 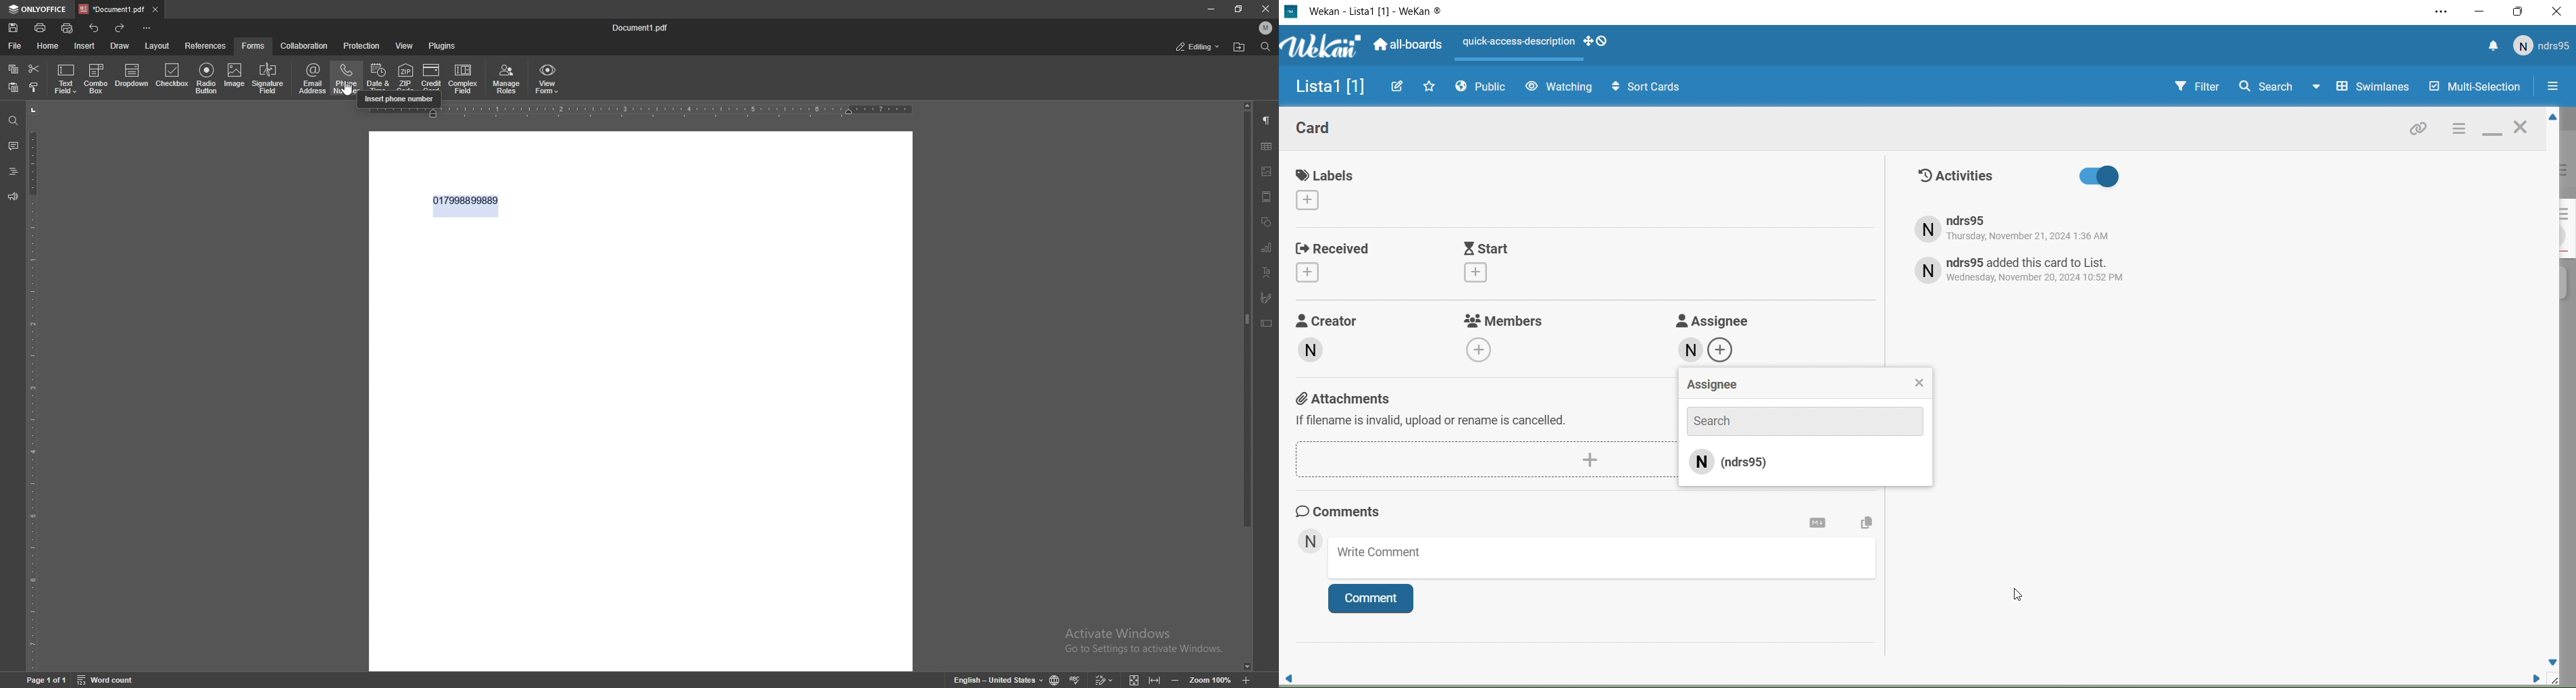 I want to click on word count, so click(x=109, y=680).